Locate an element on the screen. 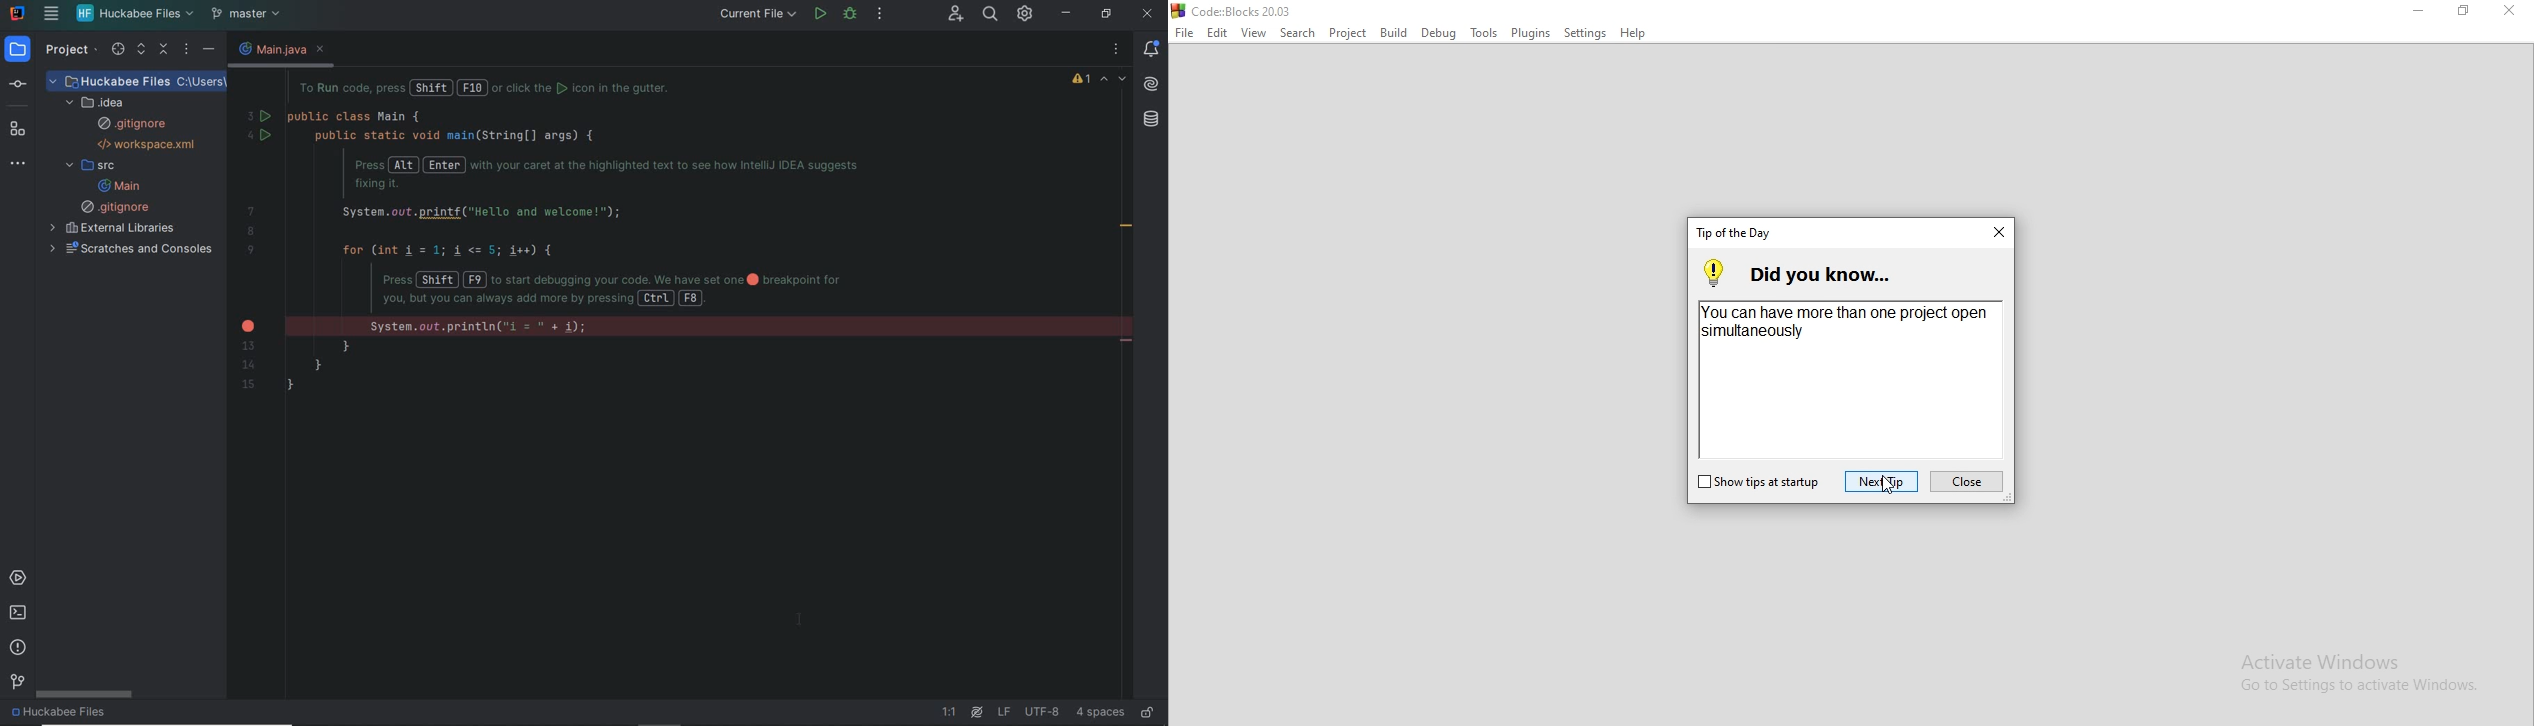 This screenshot has height=728, width=2548. You can have more than one project open simultaneously. is located at coordinates (1849, 381).